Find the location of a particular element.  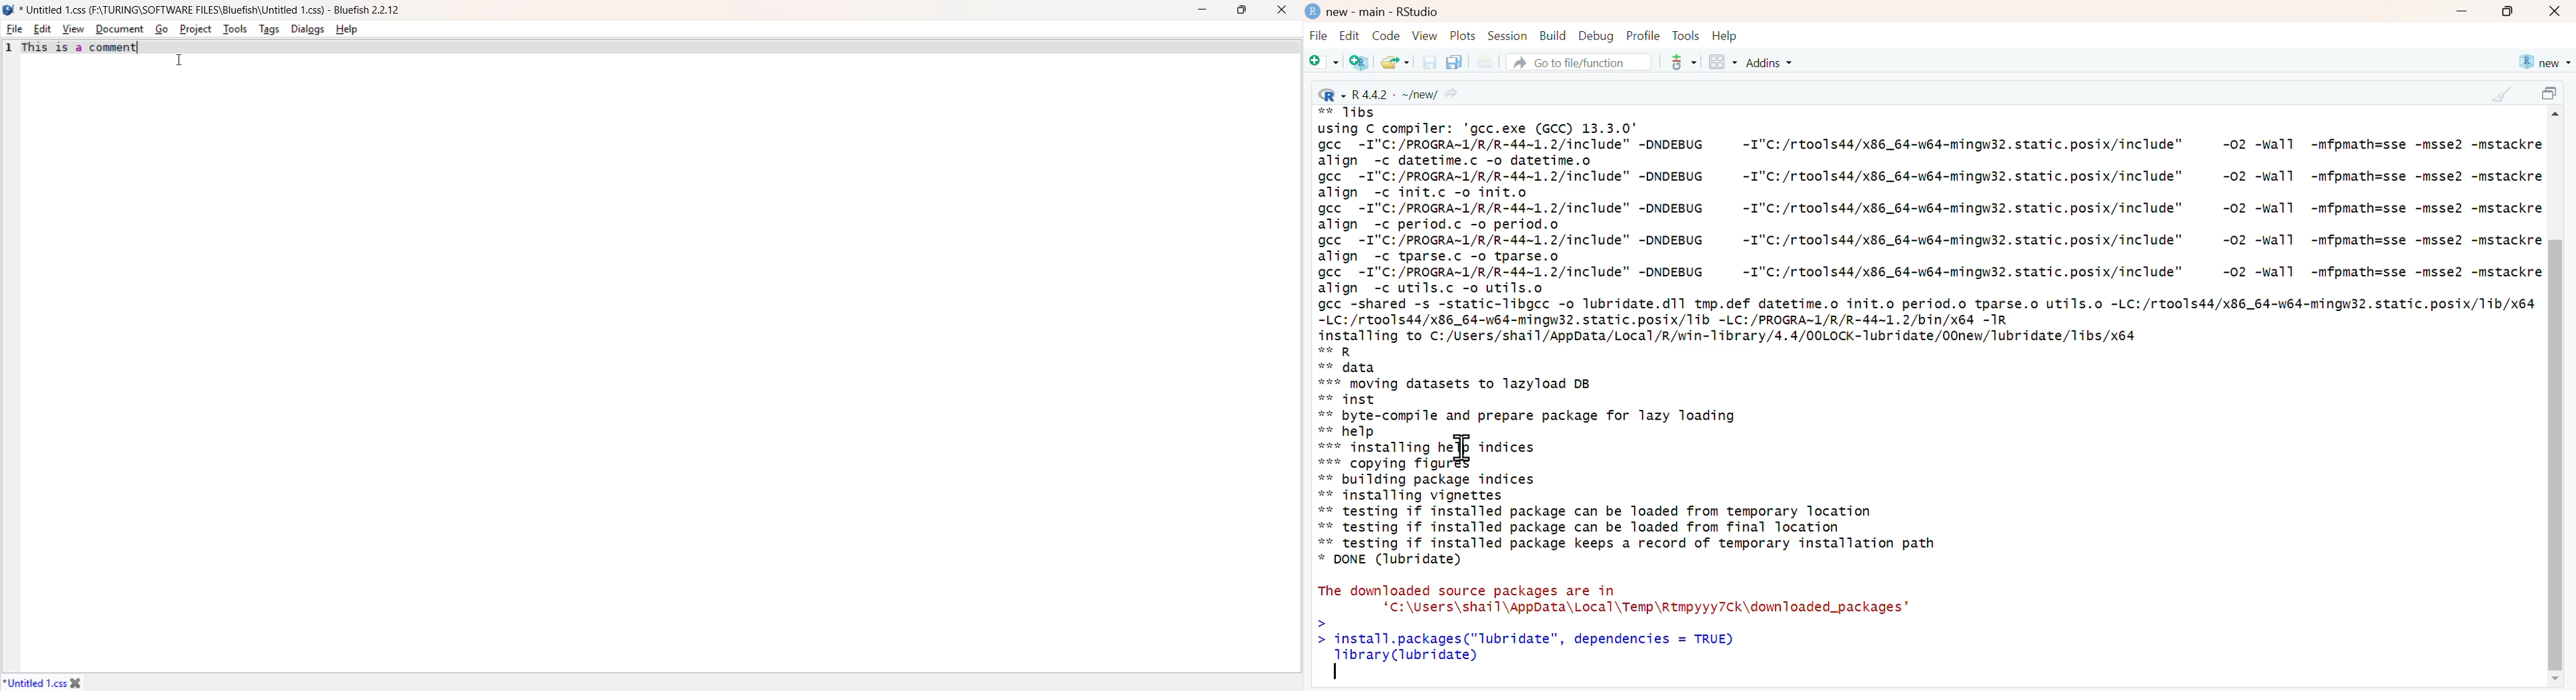

close is located at coordinates (2556, 12).